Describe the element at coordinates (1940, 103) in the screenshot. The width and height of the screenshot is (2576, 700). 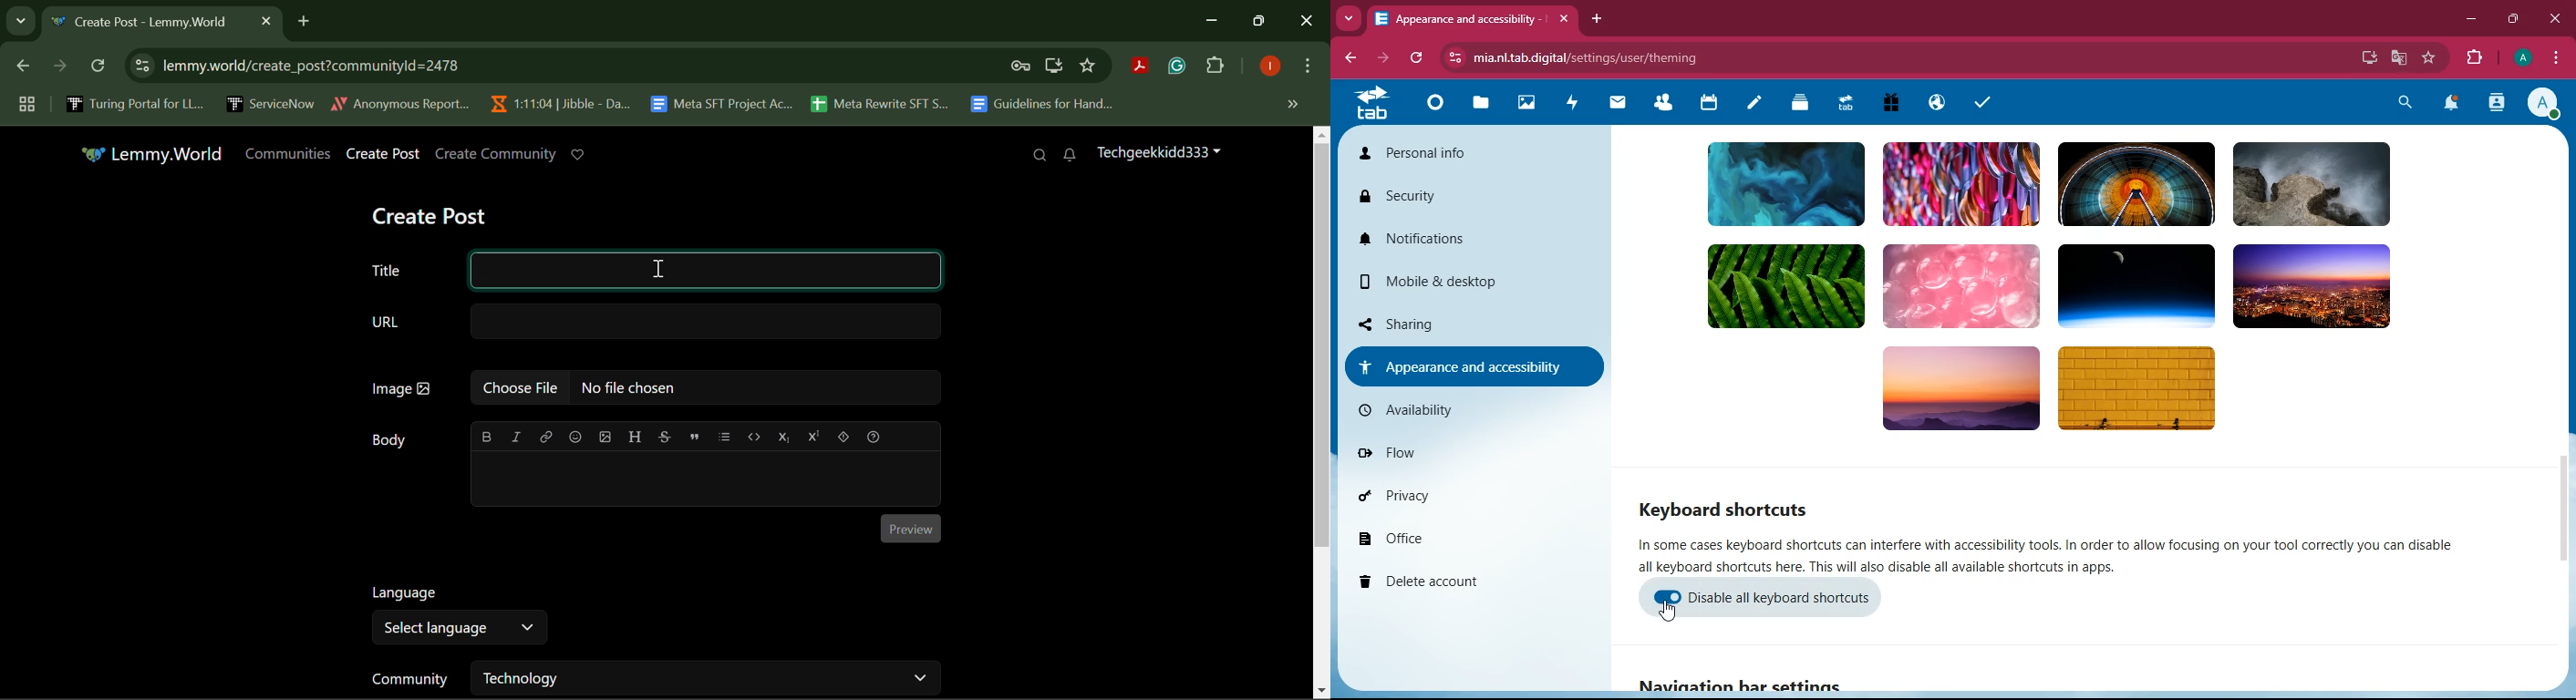
I see `public` at that location.